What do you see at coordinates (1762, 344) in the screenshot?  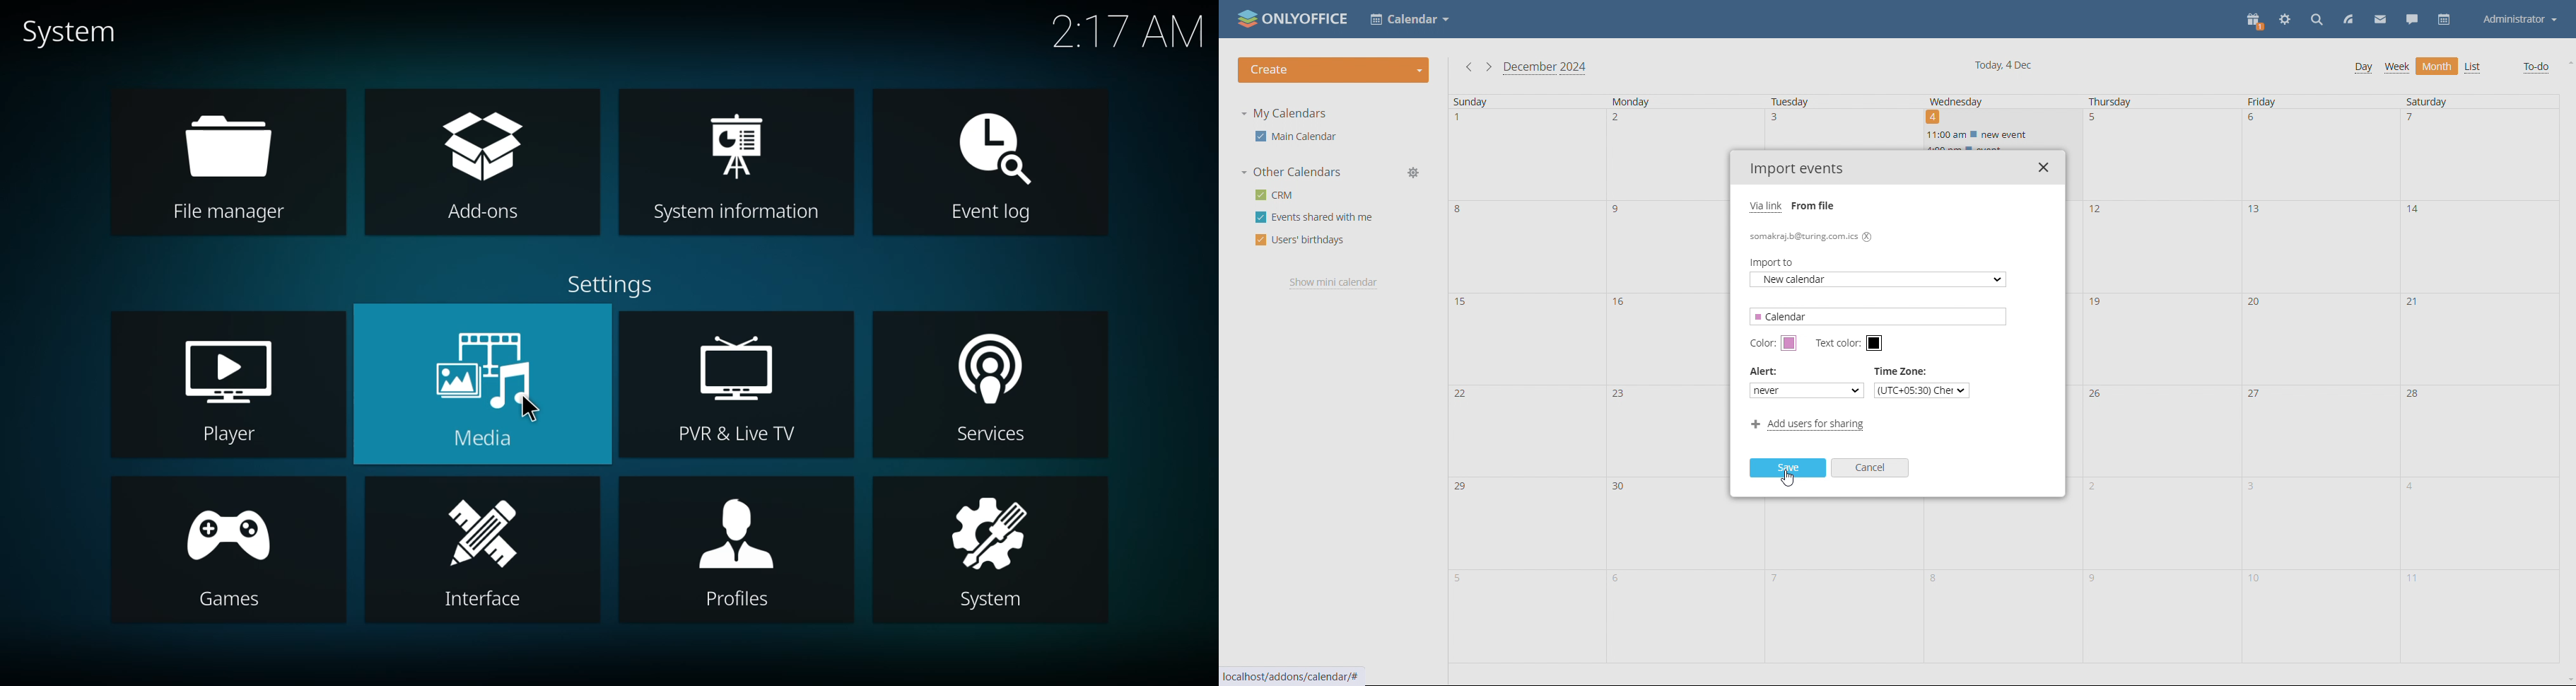 I see `color:` at bounding box center [1762, 344].